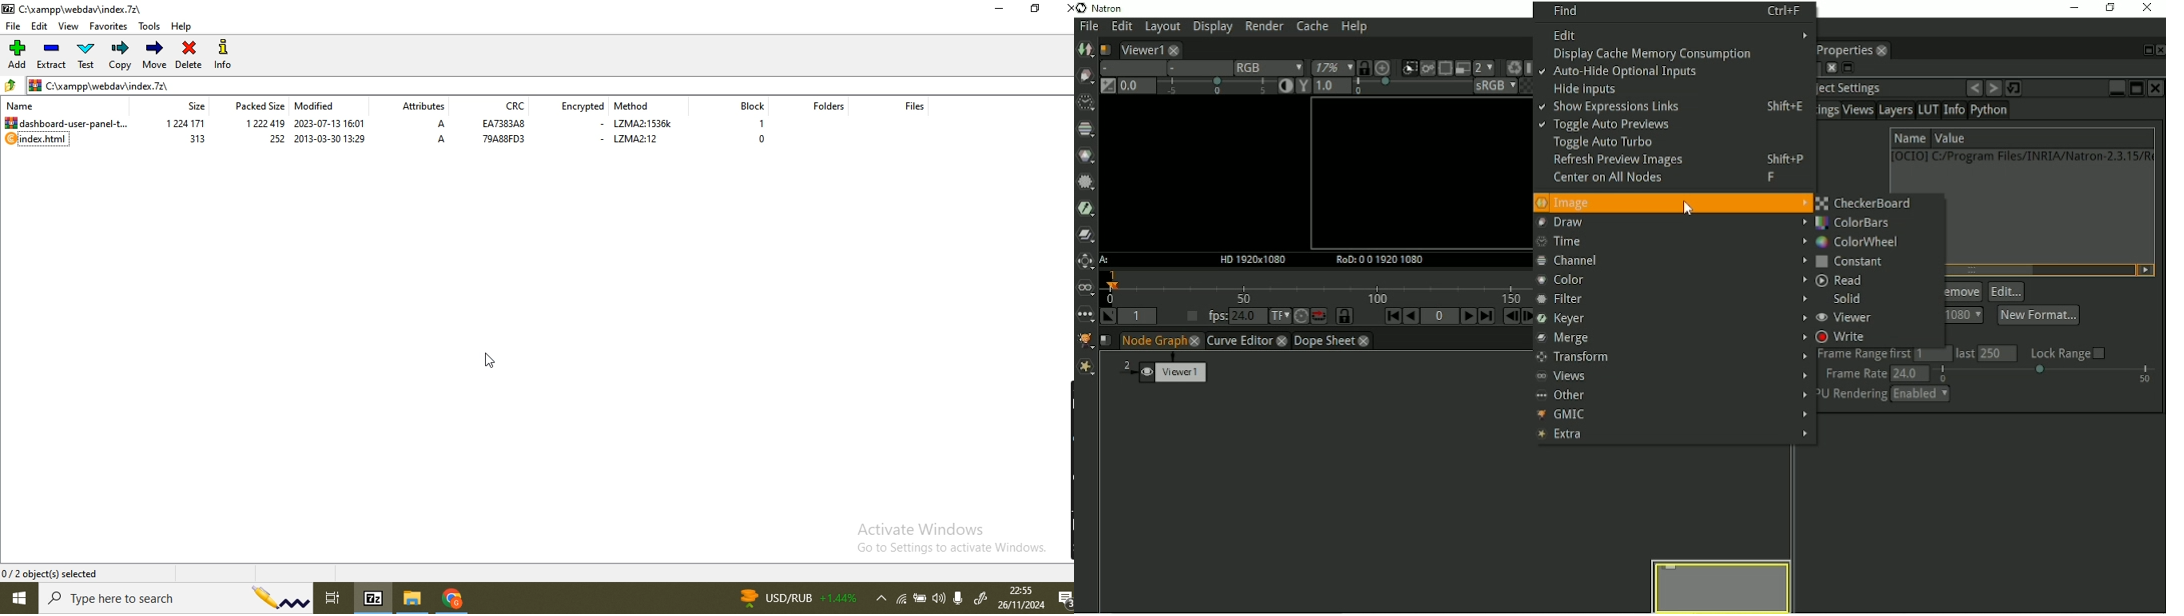 The height and width of the screenshot is (616, 2184). What do you see at coordinates (903, 600) in the screenshot?
I see `wifi` at bounding box center [903, 600].